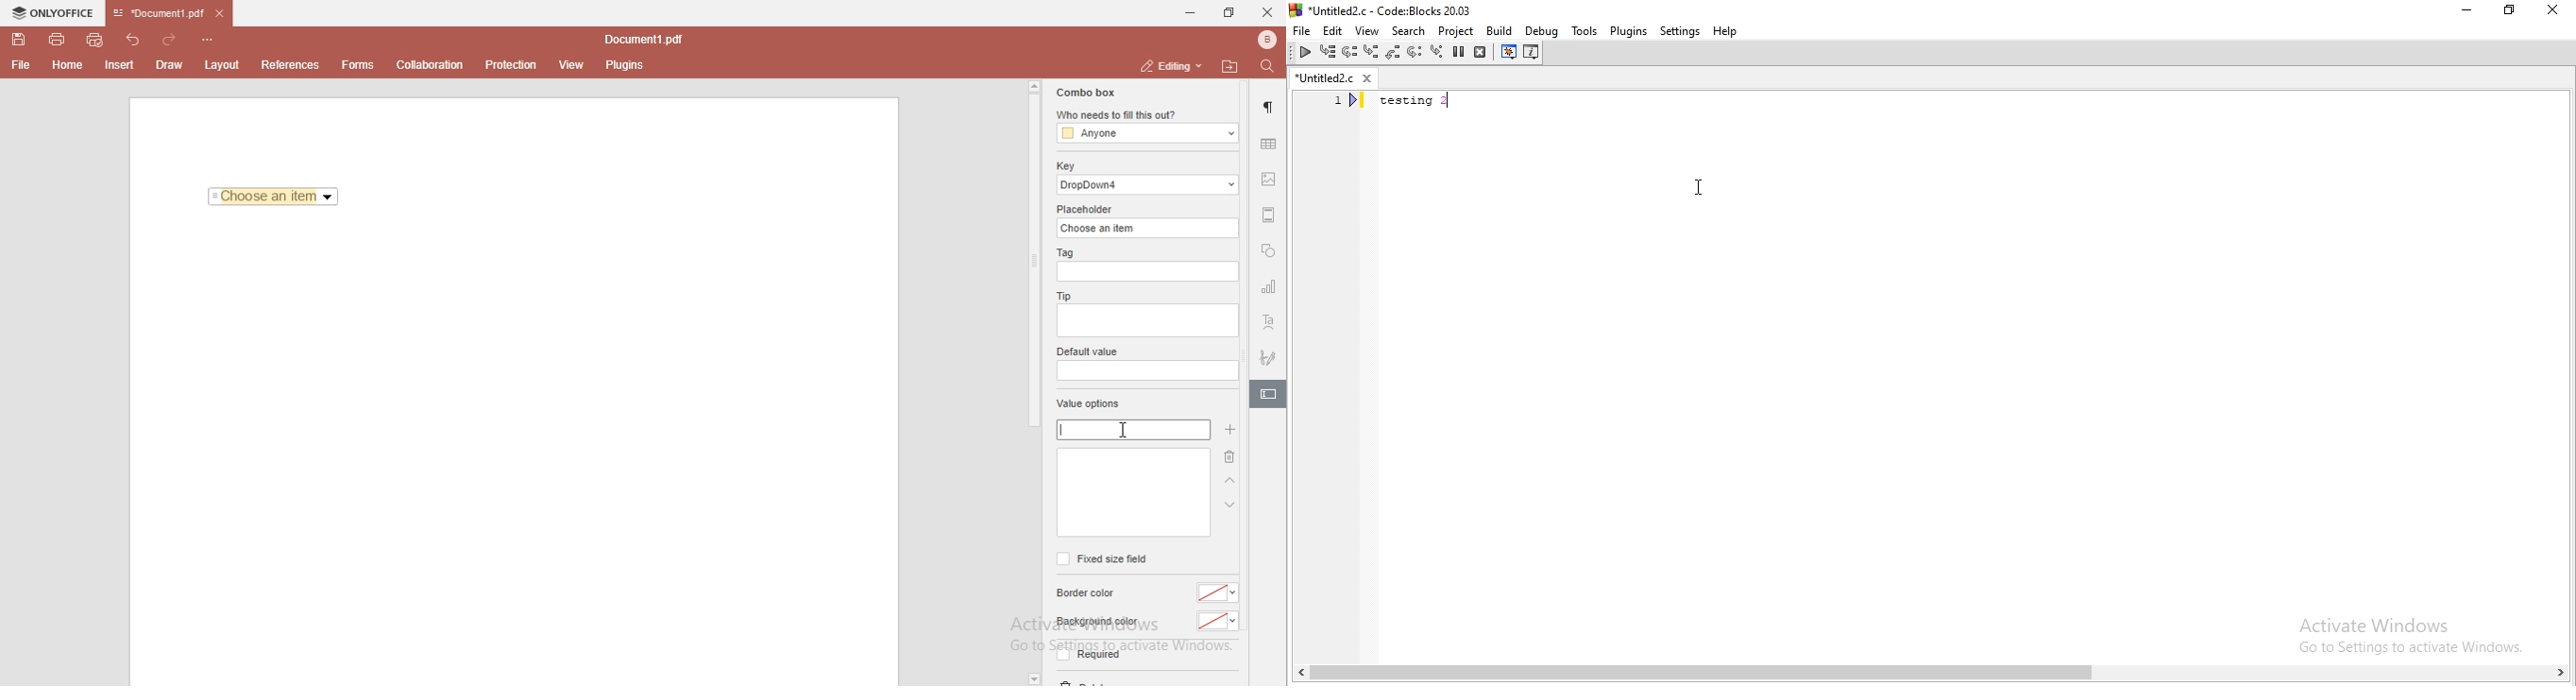 The image size is (2576, 700). What do you see at coordinates (1301, 32) in the screenshot?
I see `file` at bounding box center [1301, 32].